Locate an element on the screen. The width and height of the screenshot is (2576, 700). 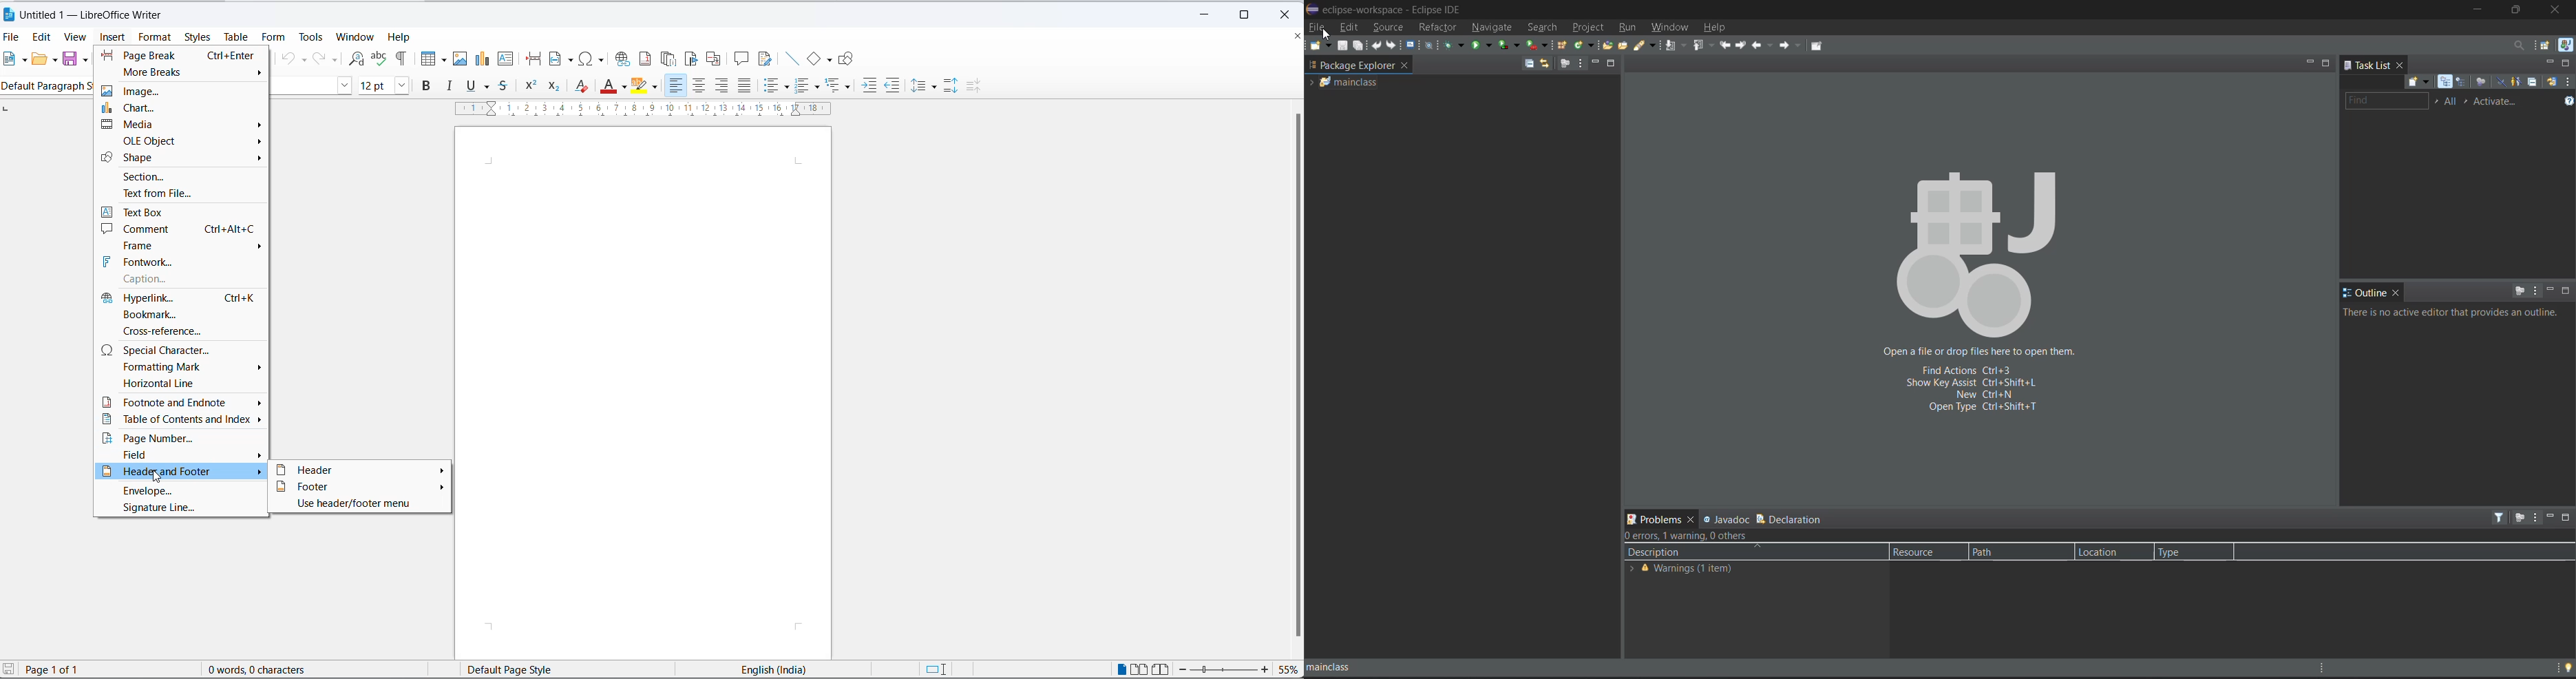
character highlighting is located at coordinates (642, 85).